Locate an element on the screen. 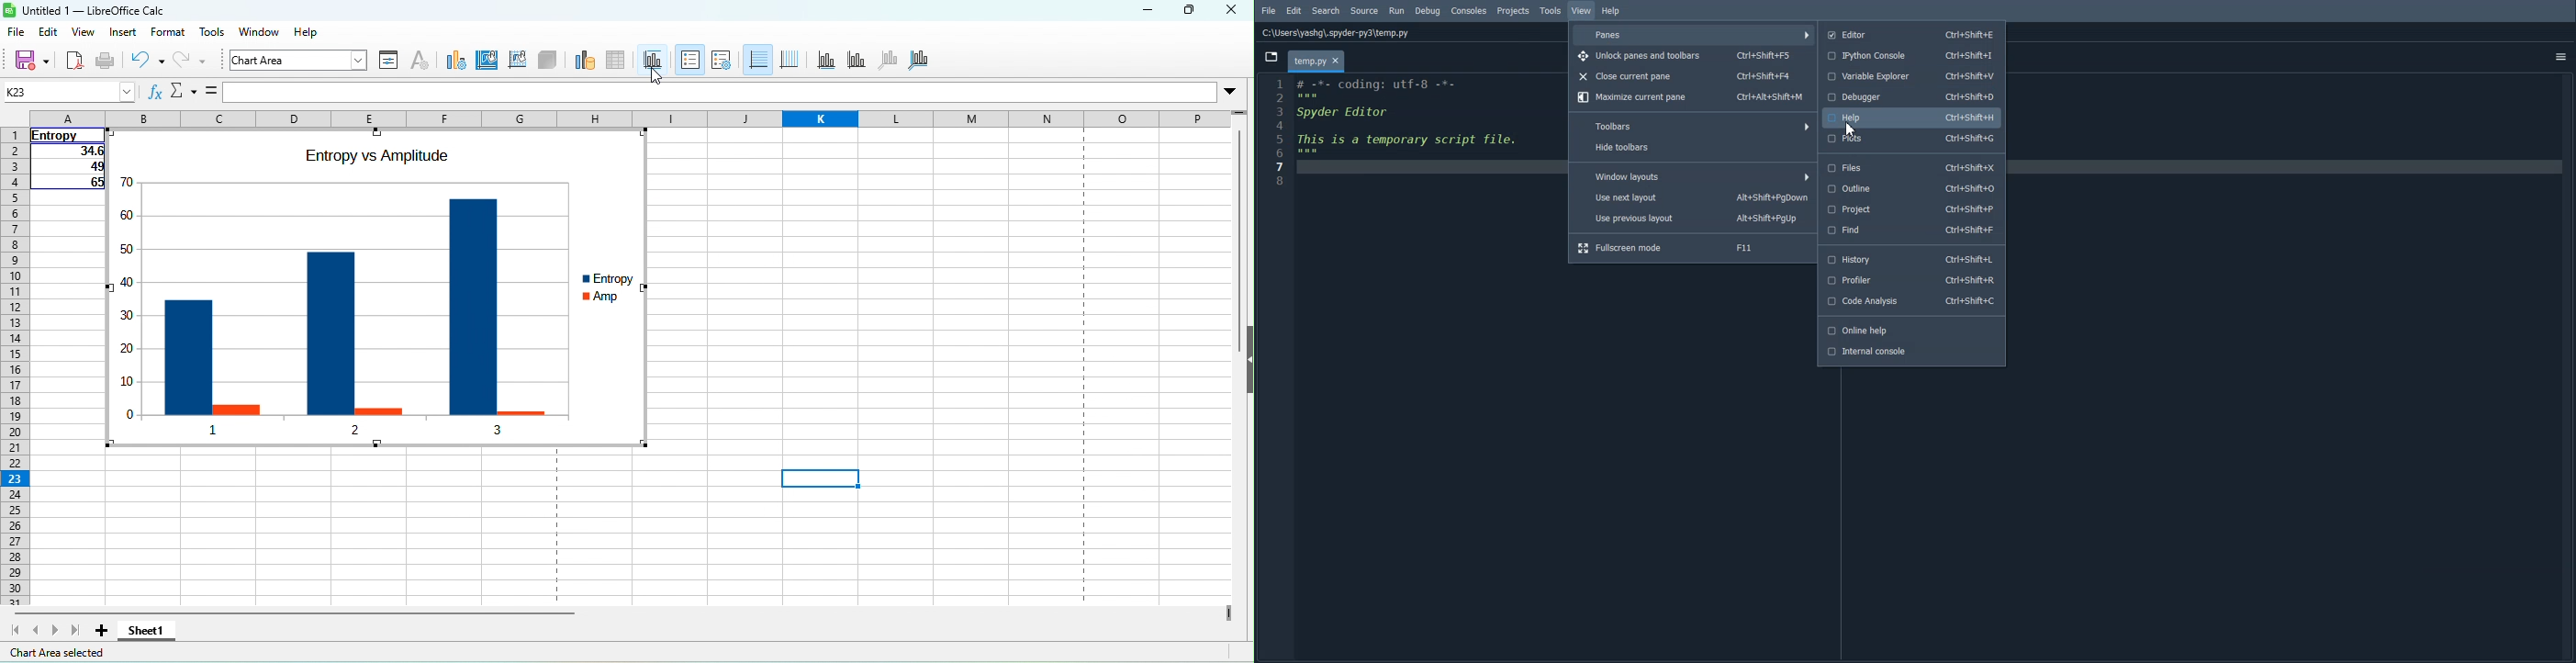  Edit is located at coordinates (1294, 11).